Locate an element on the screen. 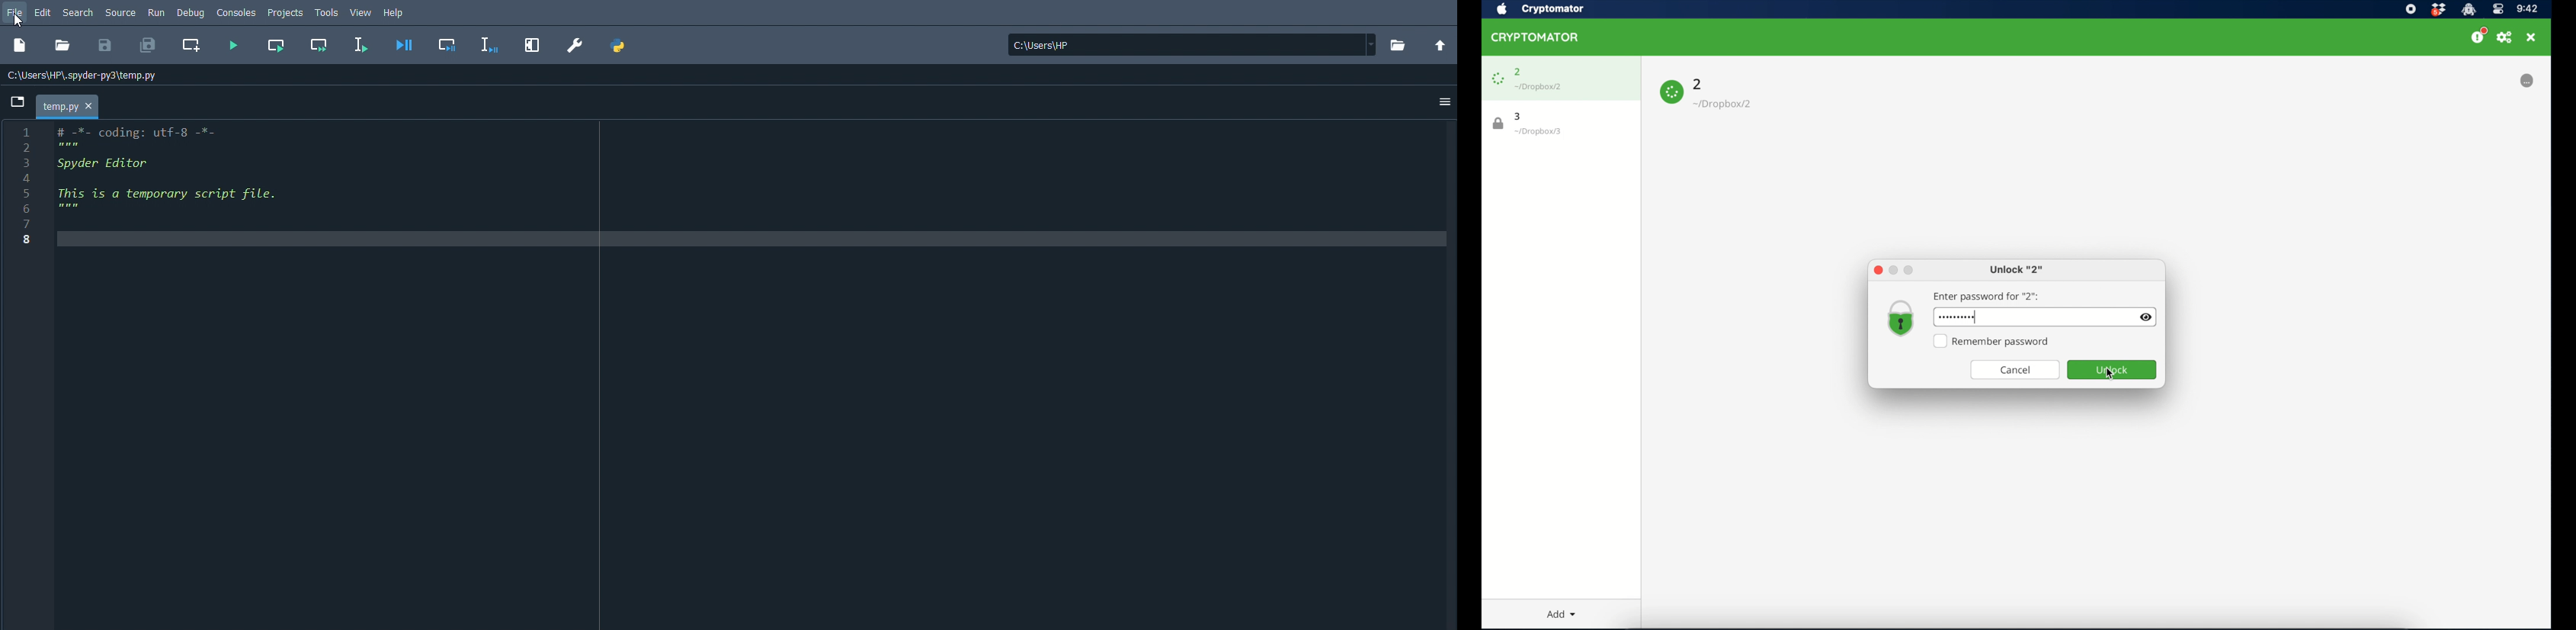 This screenshot has height=644, width=2576. Projects is located at coordinates (286, 13).